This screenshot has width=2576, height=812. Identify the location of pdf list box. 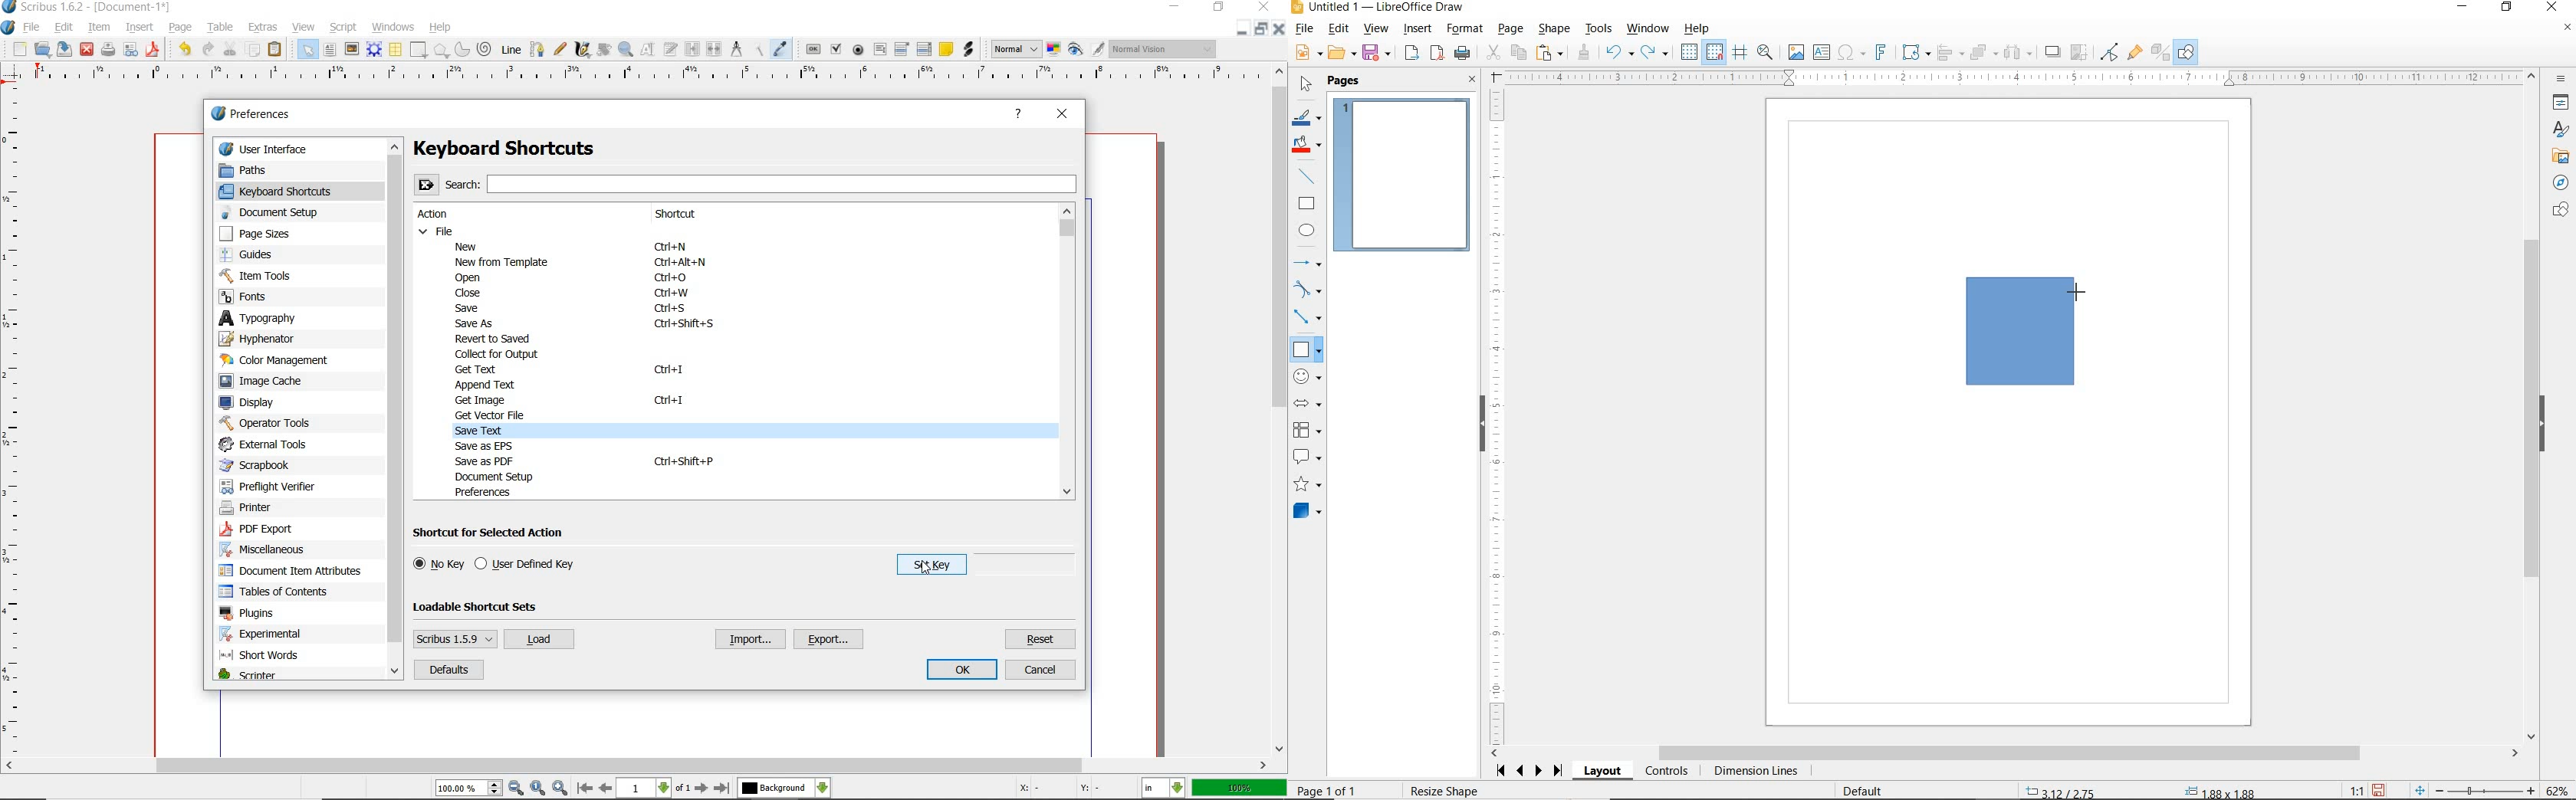
(923, 50).